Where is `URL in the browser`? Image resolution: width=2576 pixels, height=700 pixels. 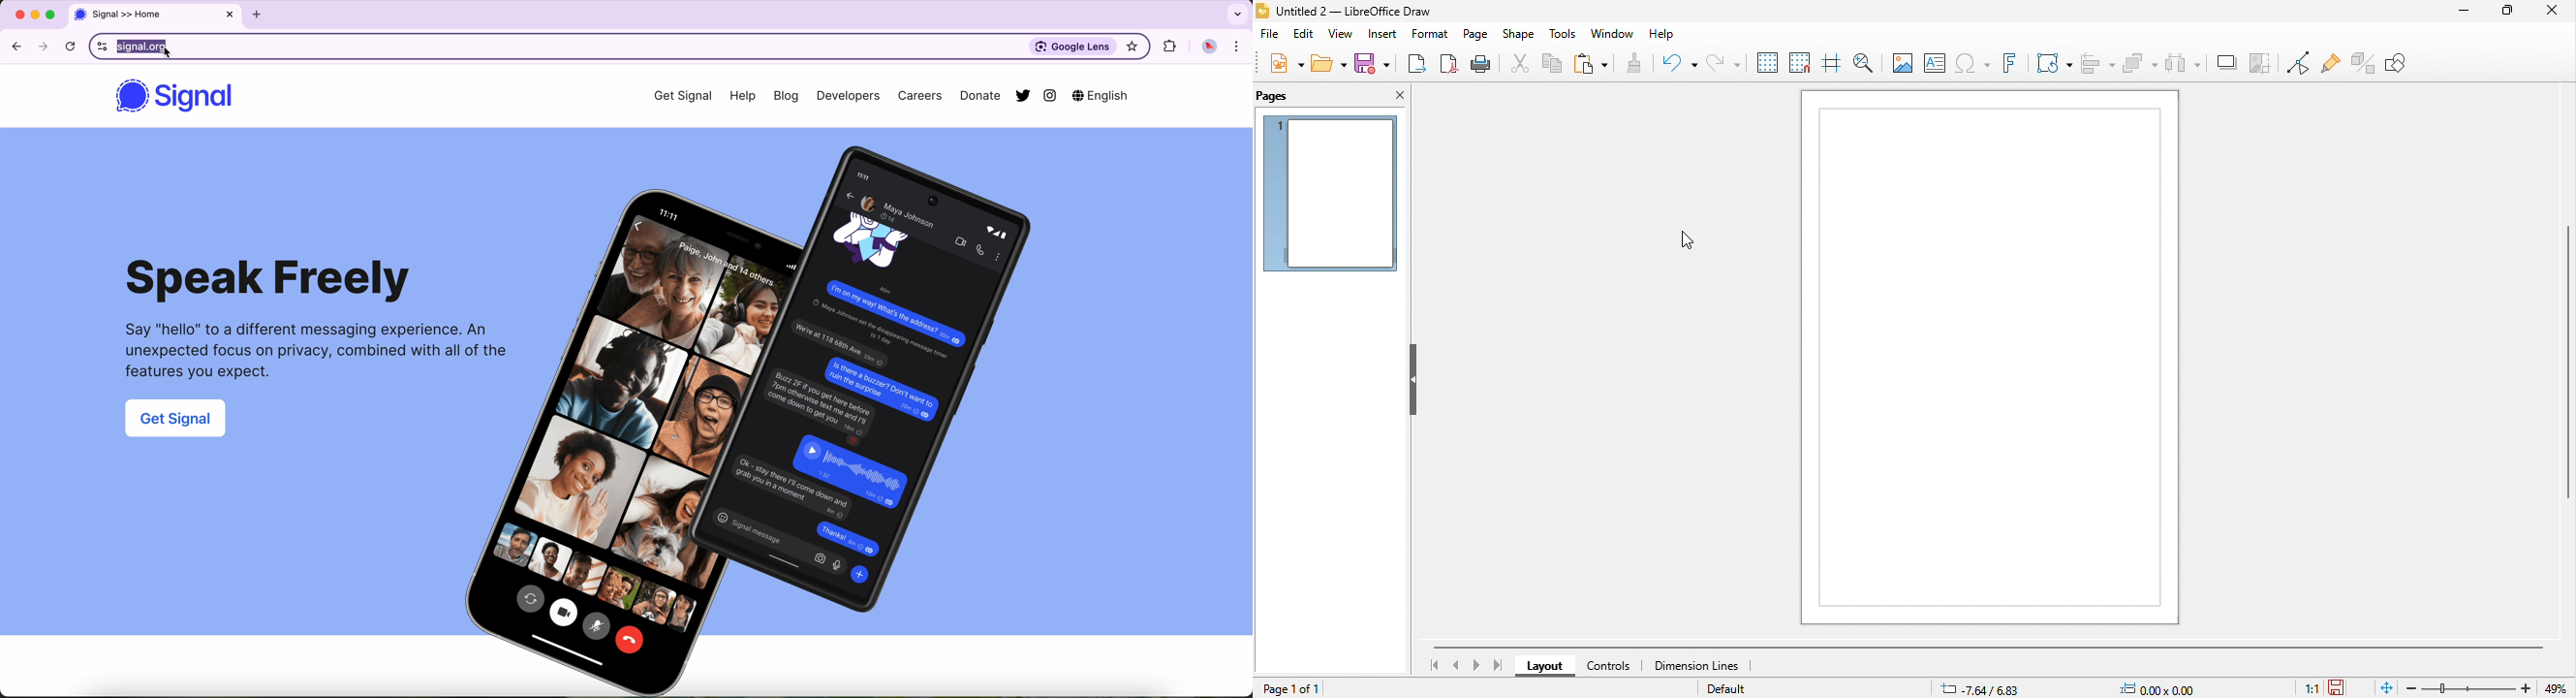
URL in the browser is located at coordinates (541, 46).